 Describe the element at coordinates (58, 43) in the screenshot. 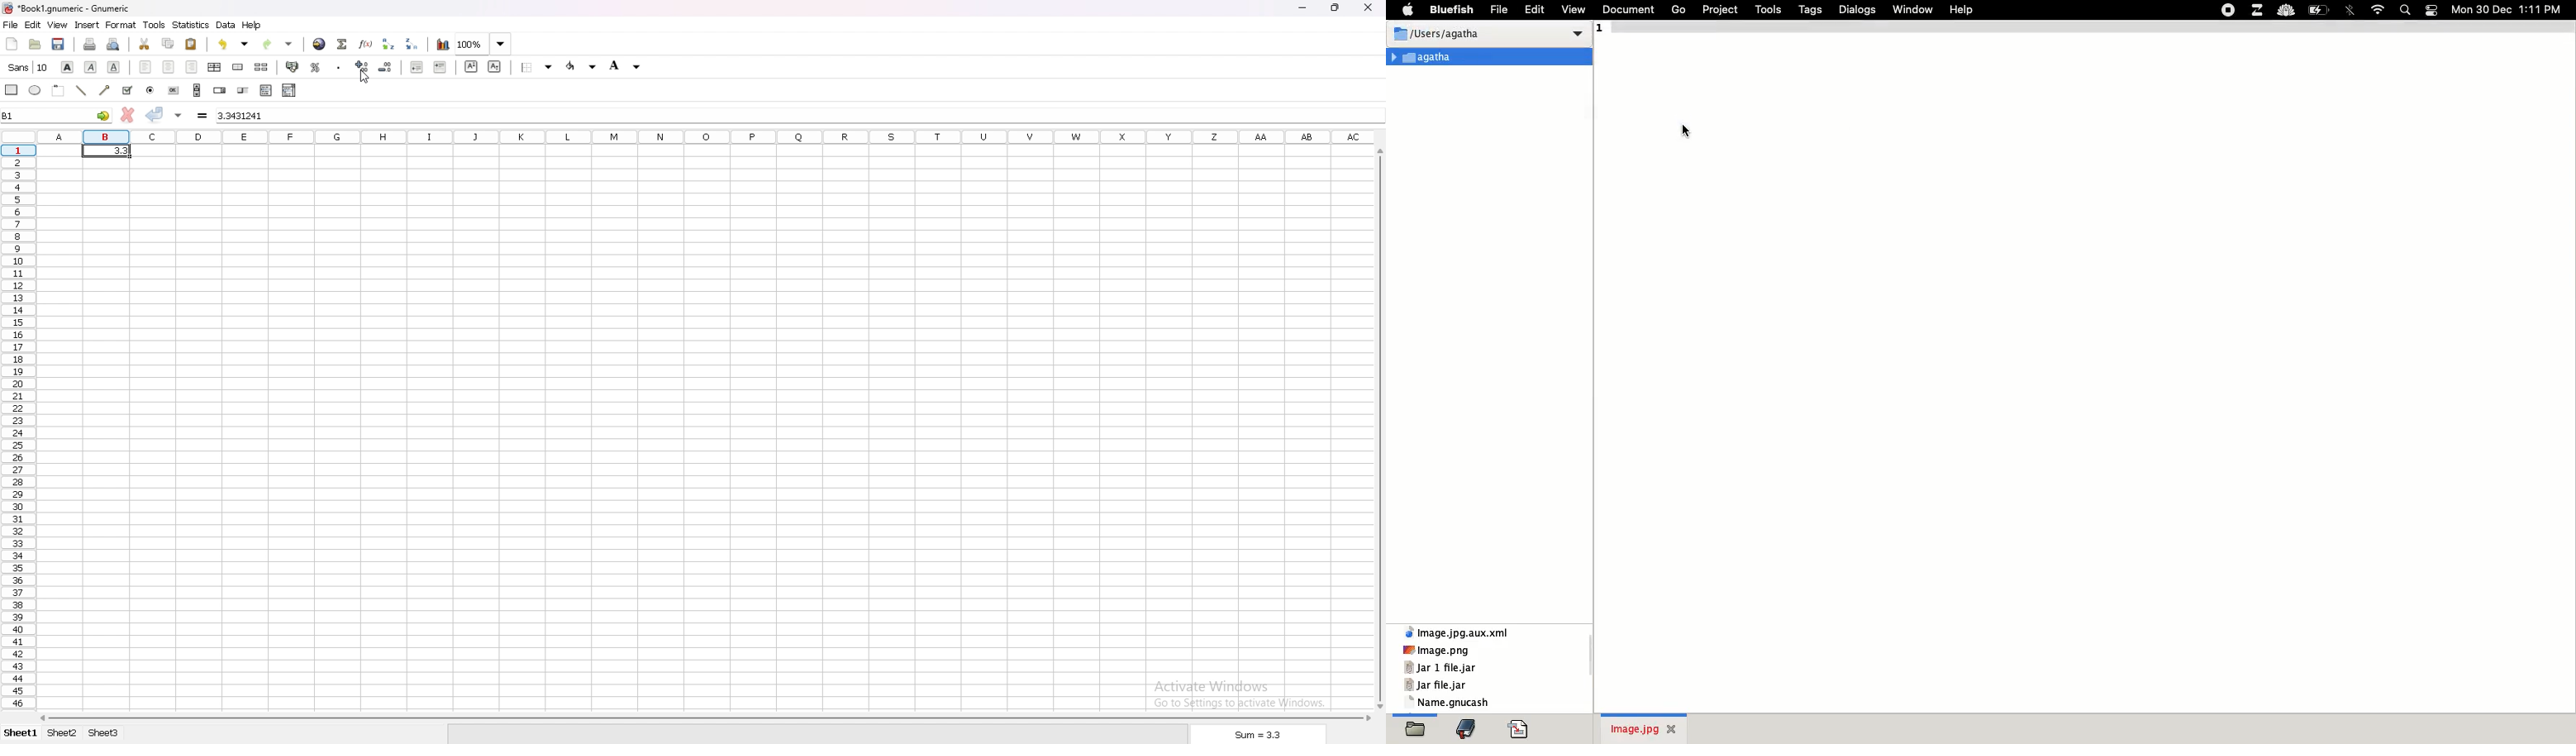

I see `save` at that location.